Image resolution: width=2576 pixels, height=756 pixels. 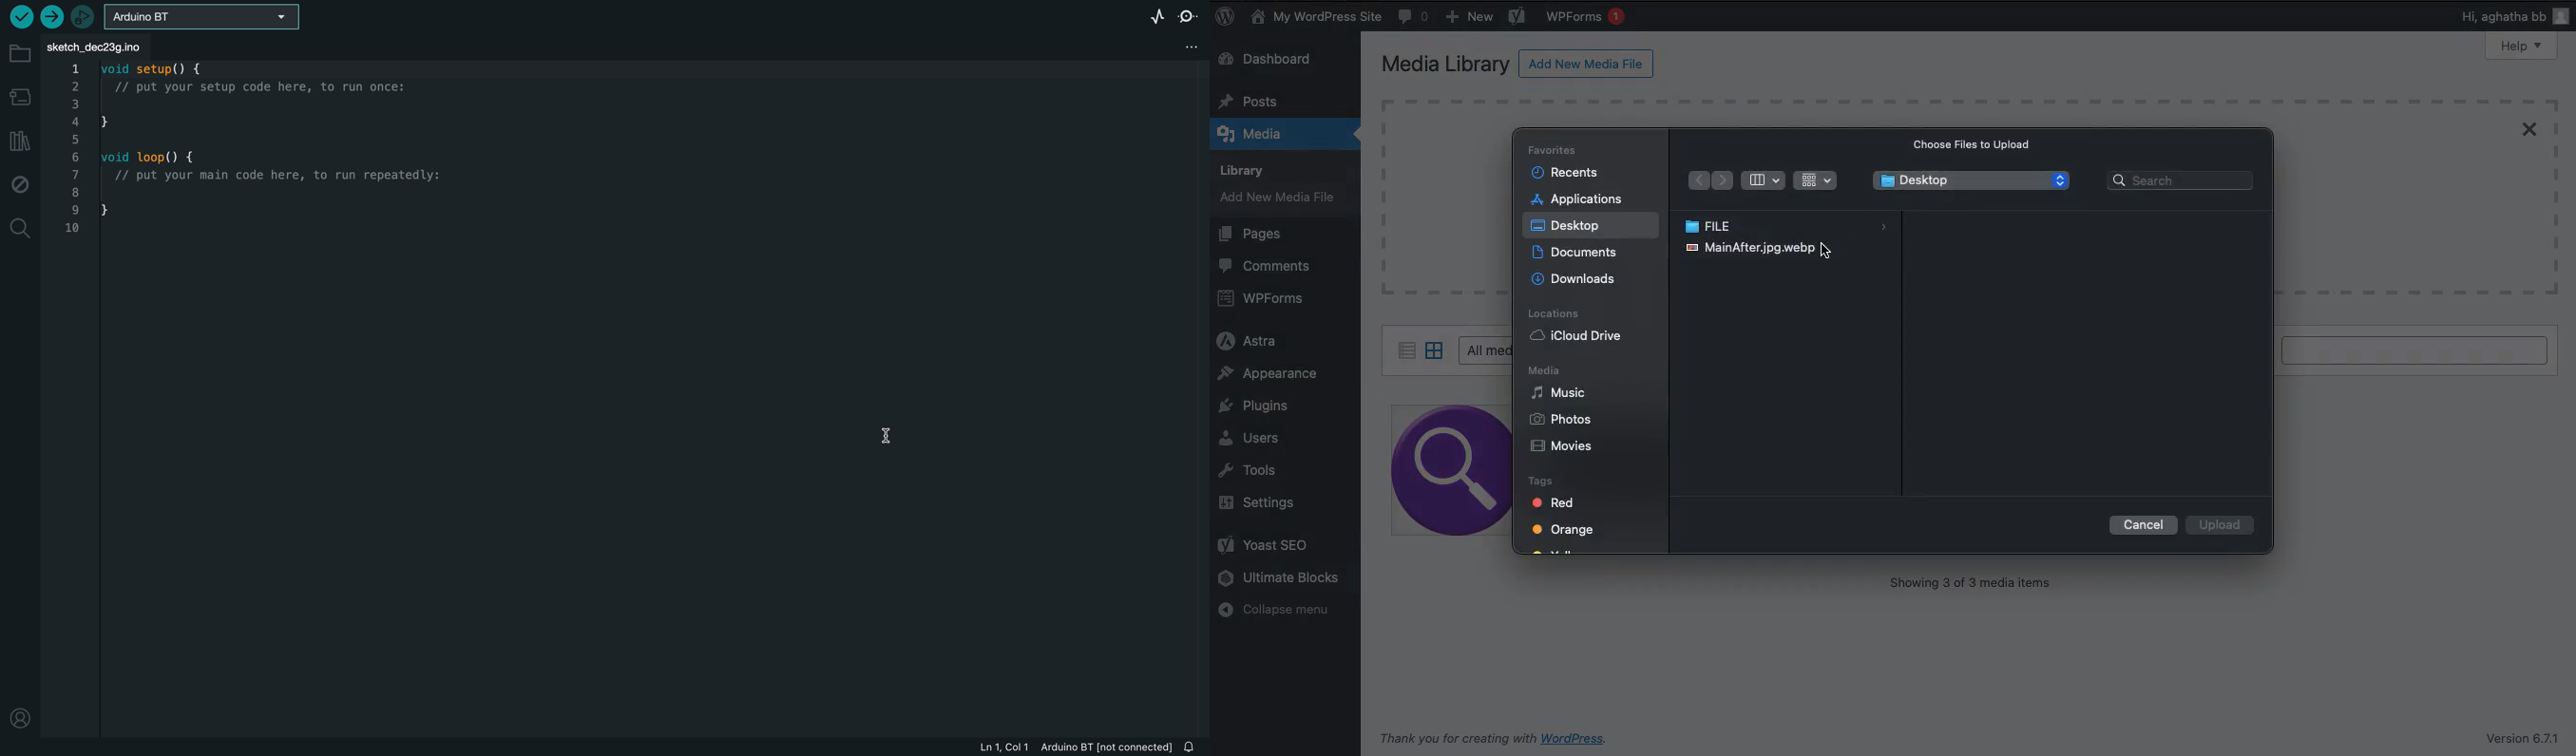 I want to click on Red, so click(x=1546, y=504).